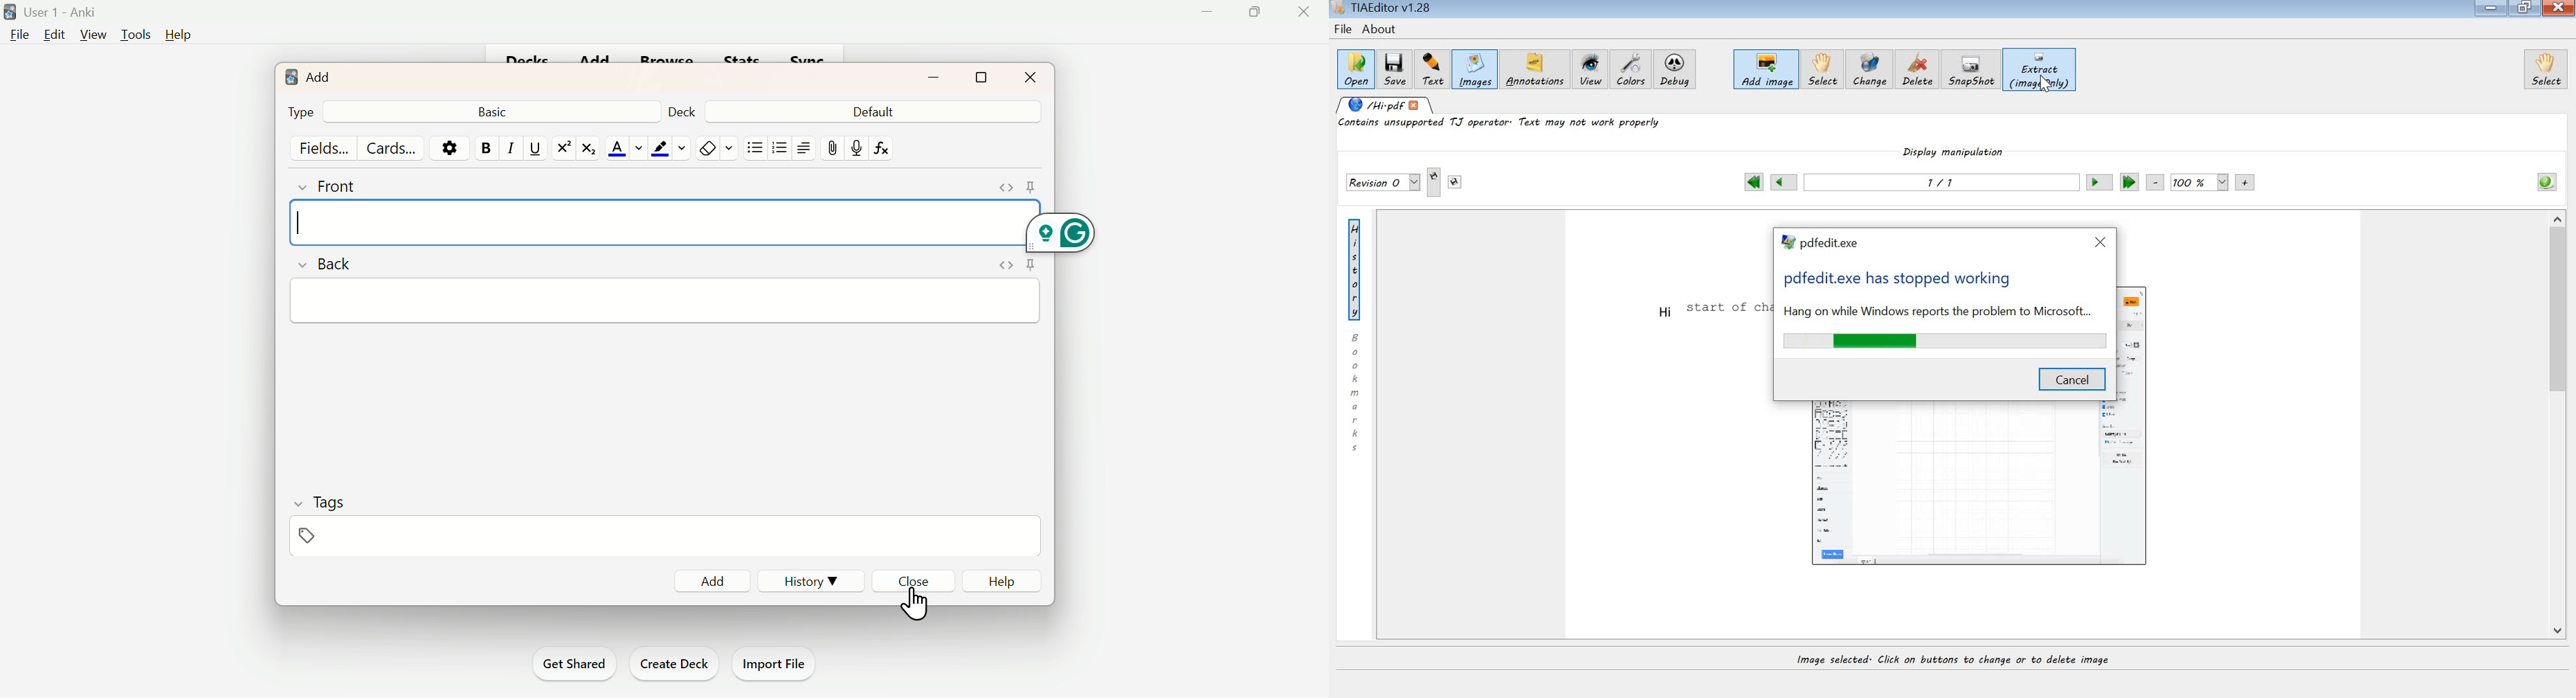 Image resolution: width=2576 pixels, height=700 pixels. What do you see at coordinates (1033, 186) in the screenshot?
I see `pin` at bounding box center [1033, 186].